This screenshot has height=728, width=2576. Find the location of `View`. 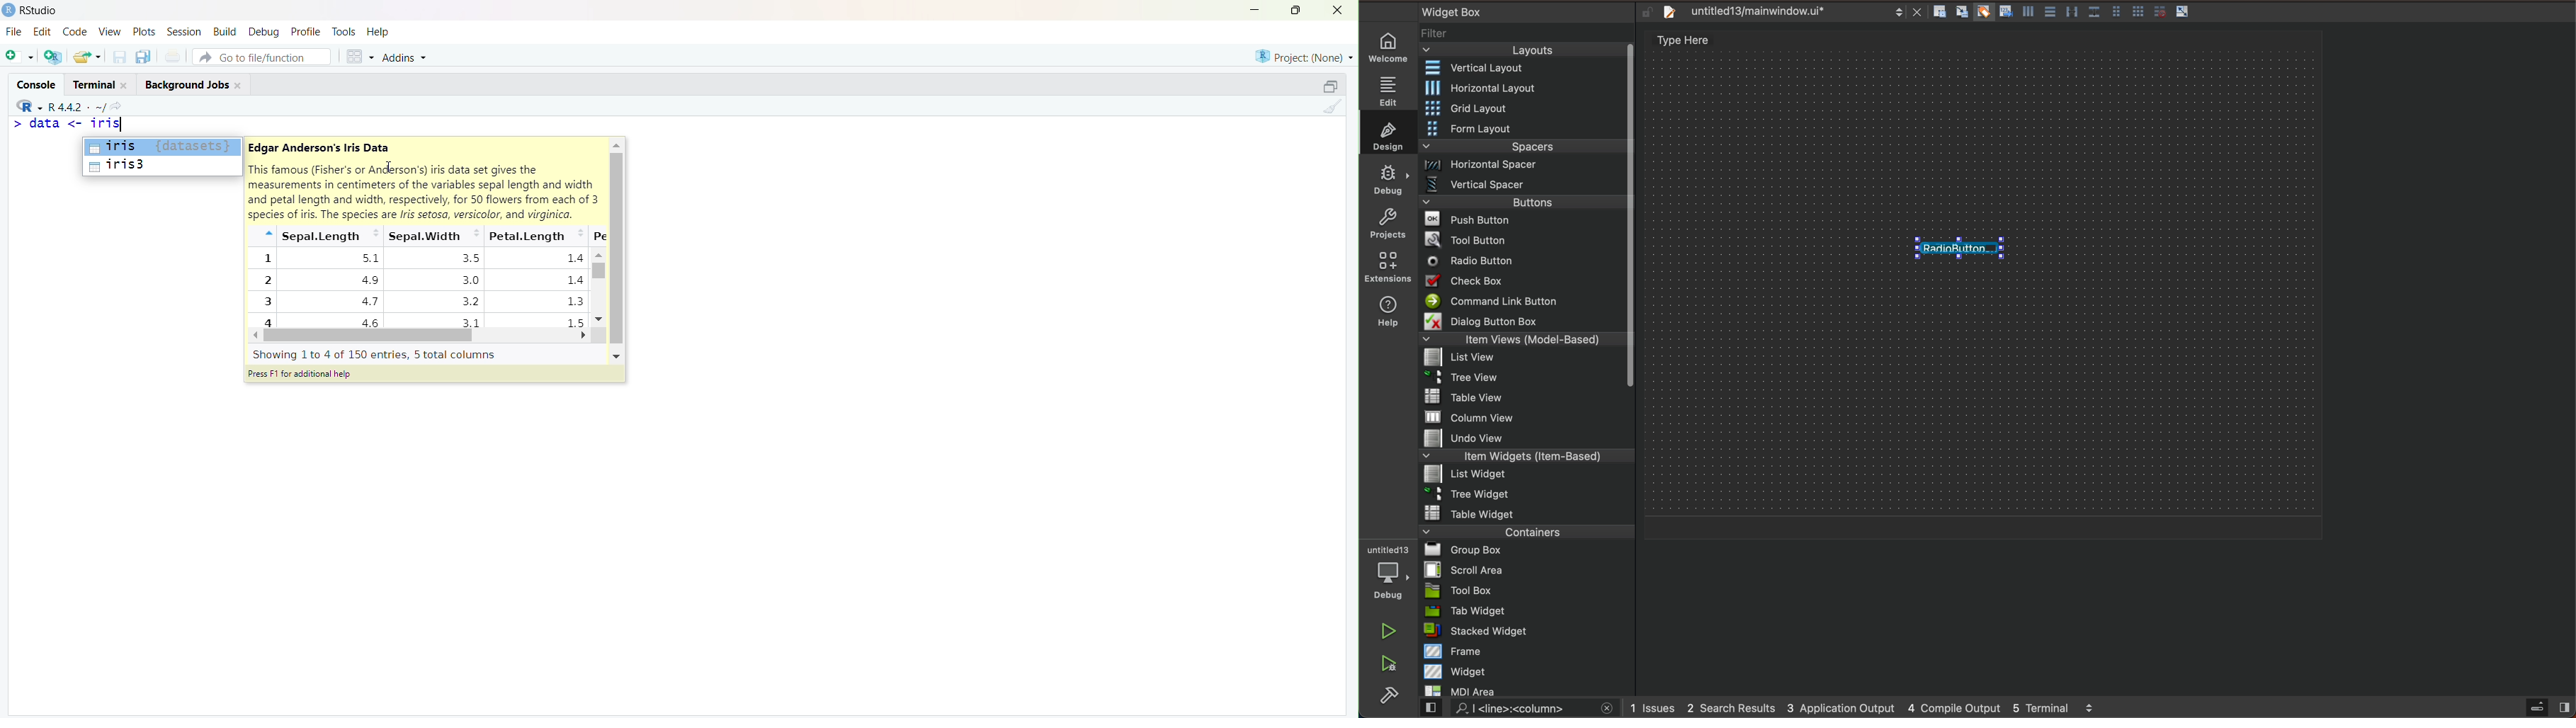

View is located at coordinates (108, 32).